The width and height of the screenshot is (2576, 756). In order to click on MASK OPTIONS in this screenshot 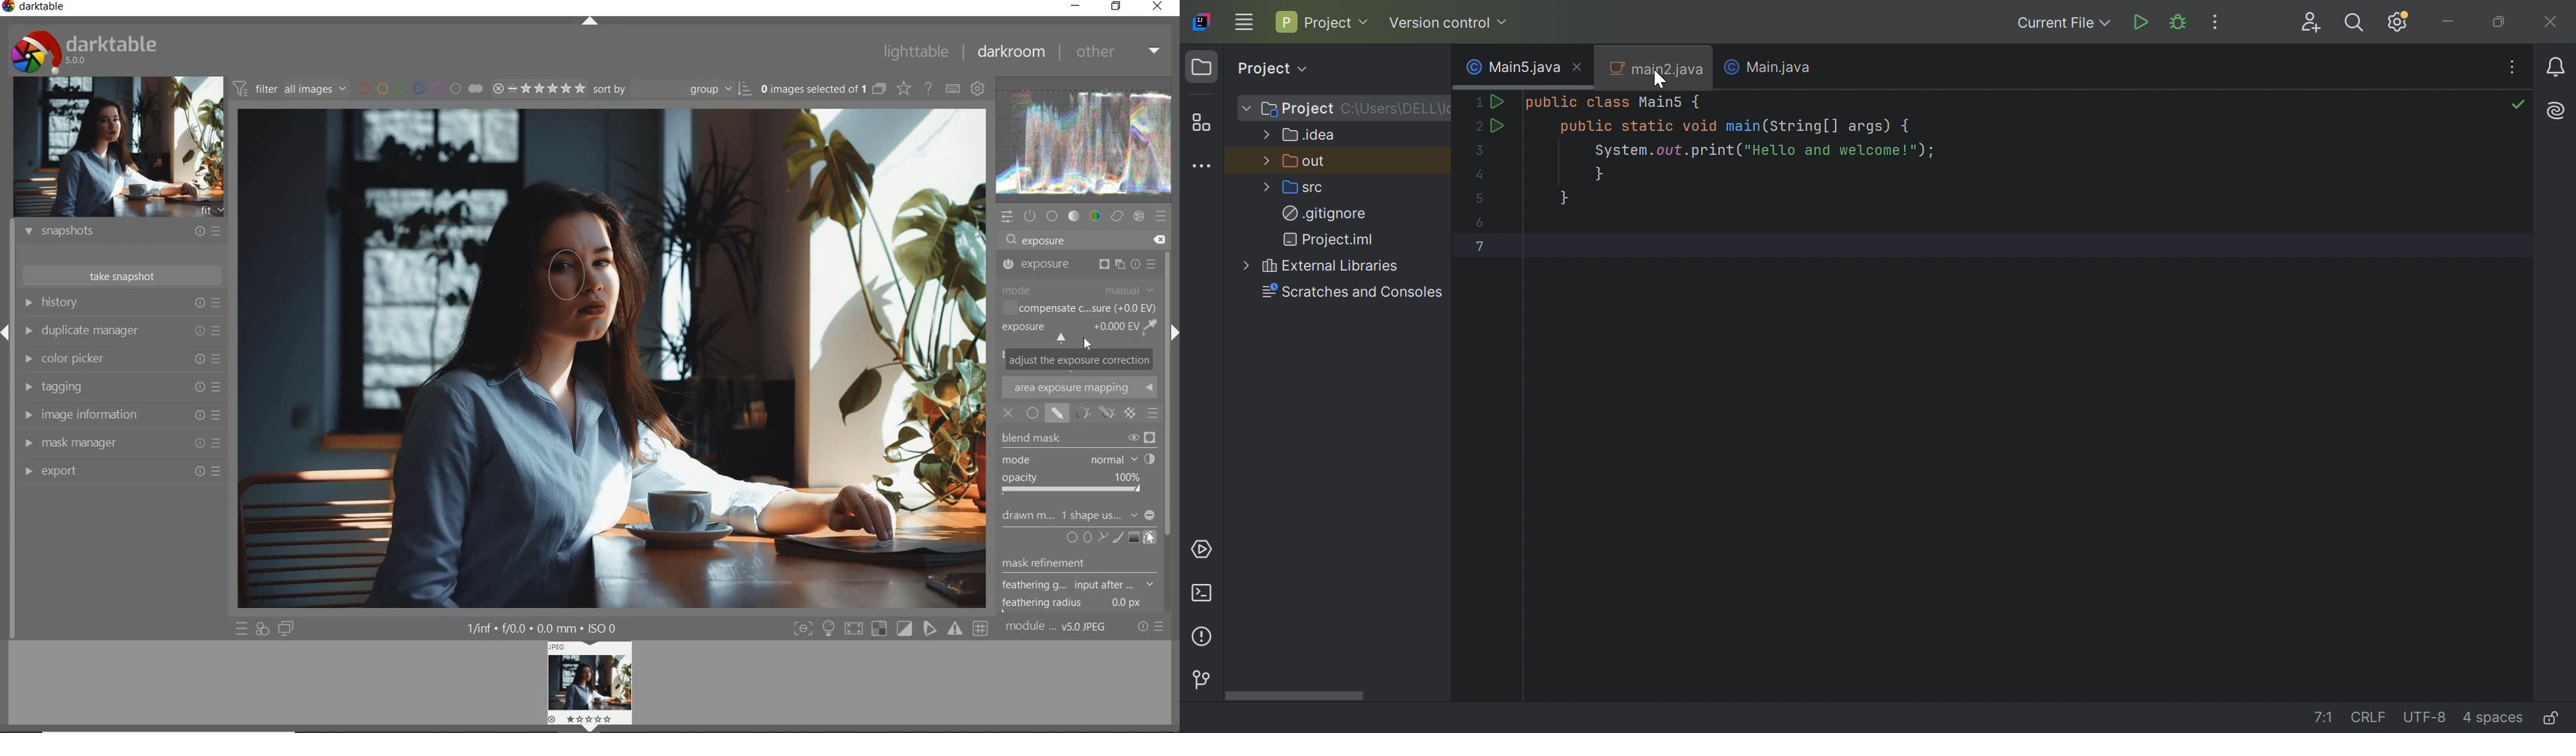, I will do `click(1091, 413)`.